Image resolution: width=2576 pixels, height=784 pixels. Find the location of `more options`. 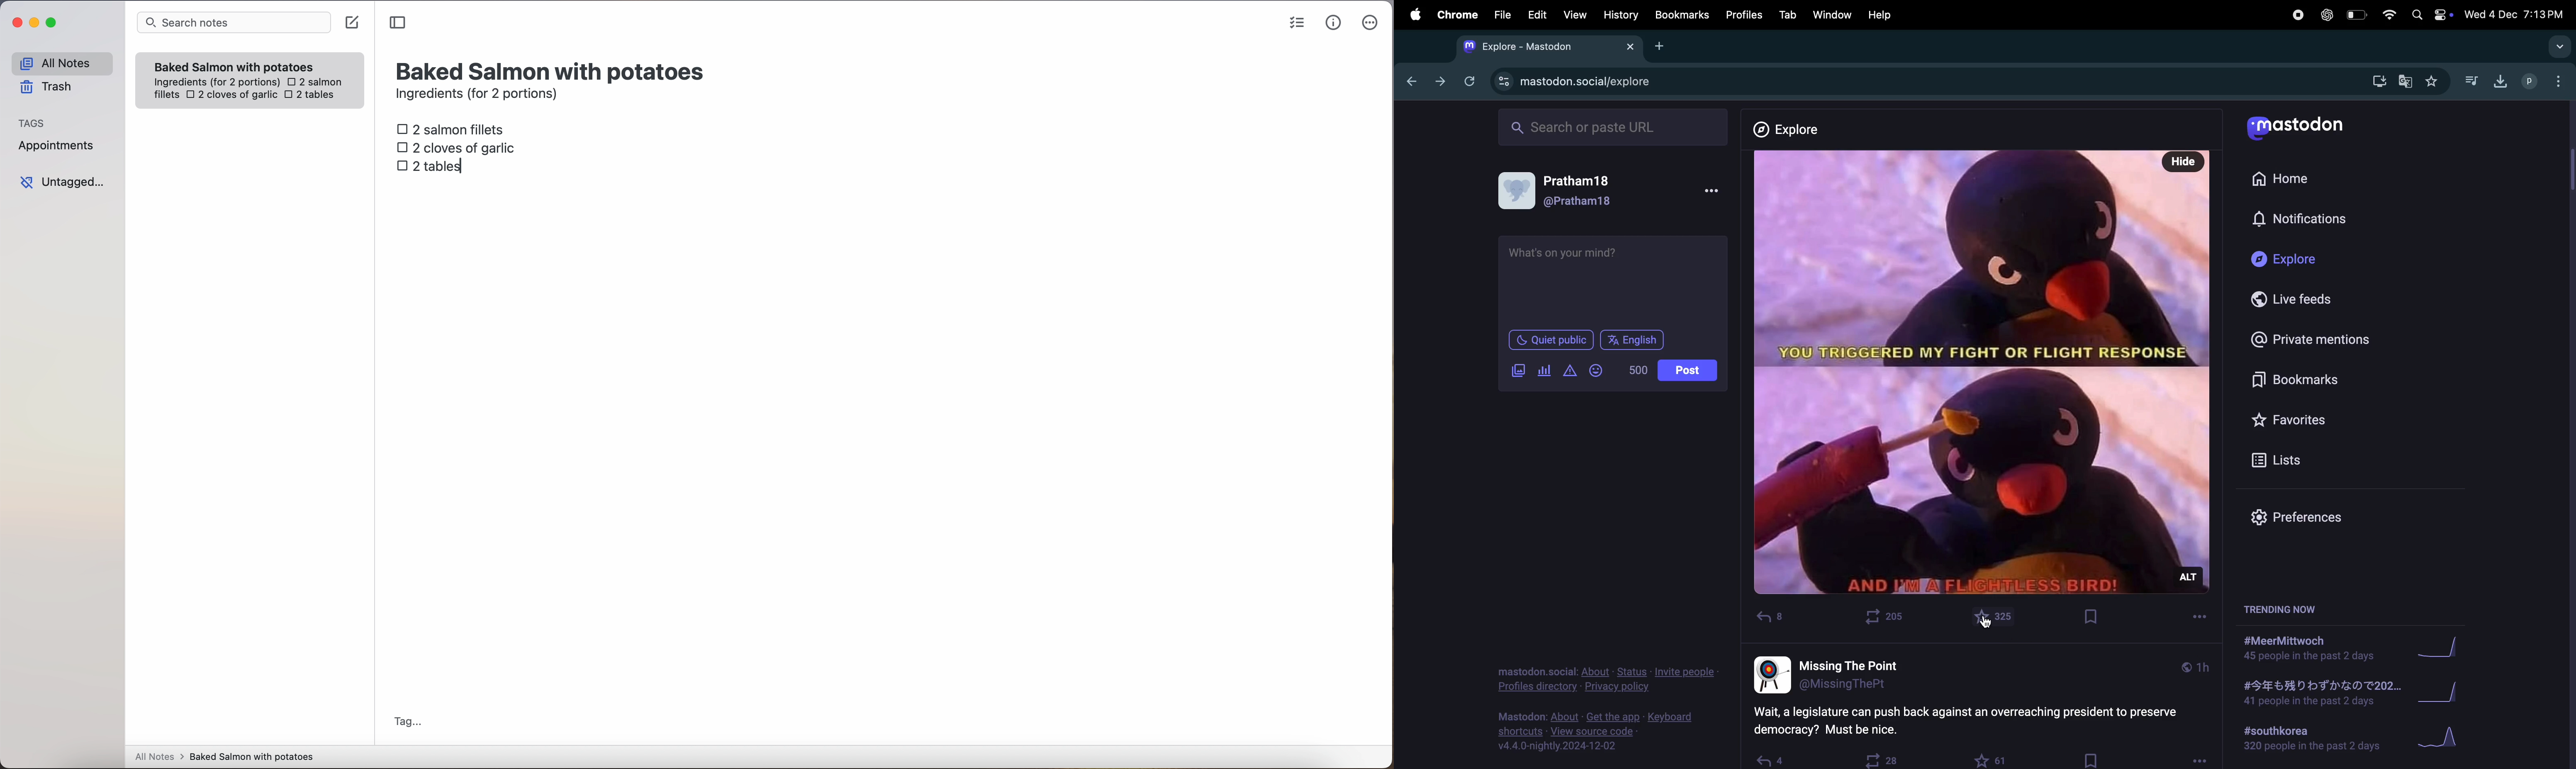

more options is located at coordinates (1372, 23).